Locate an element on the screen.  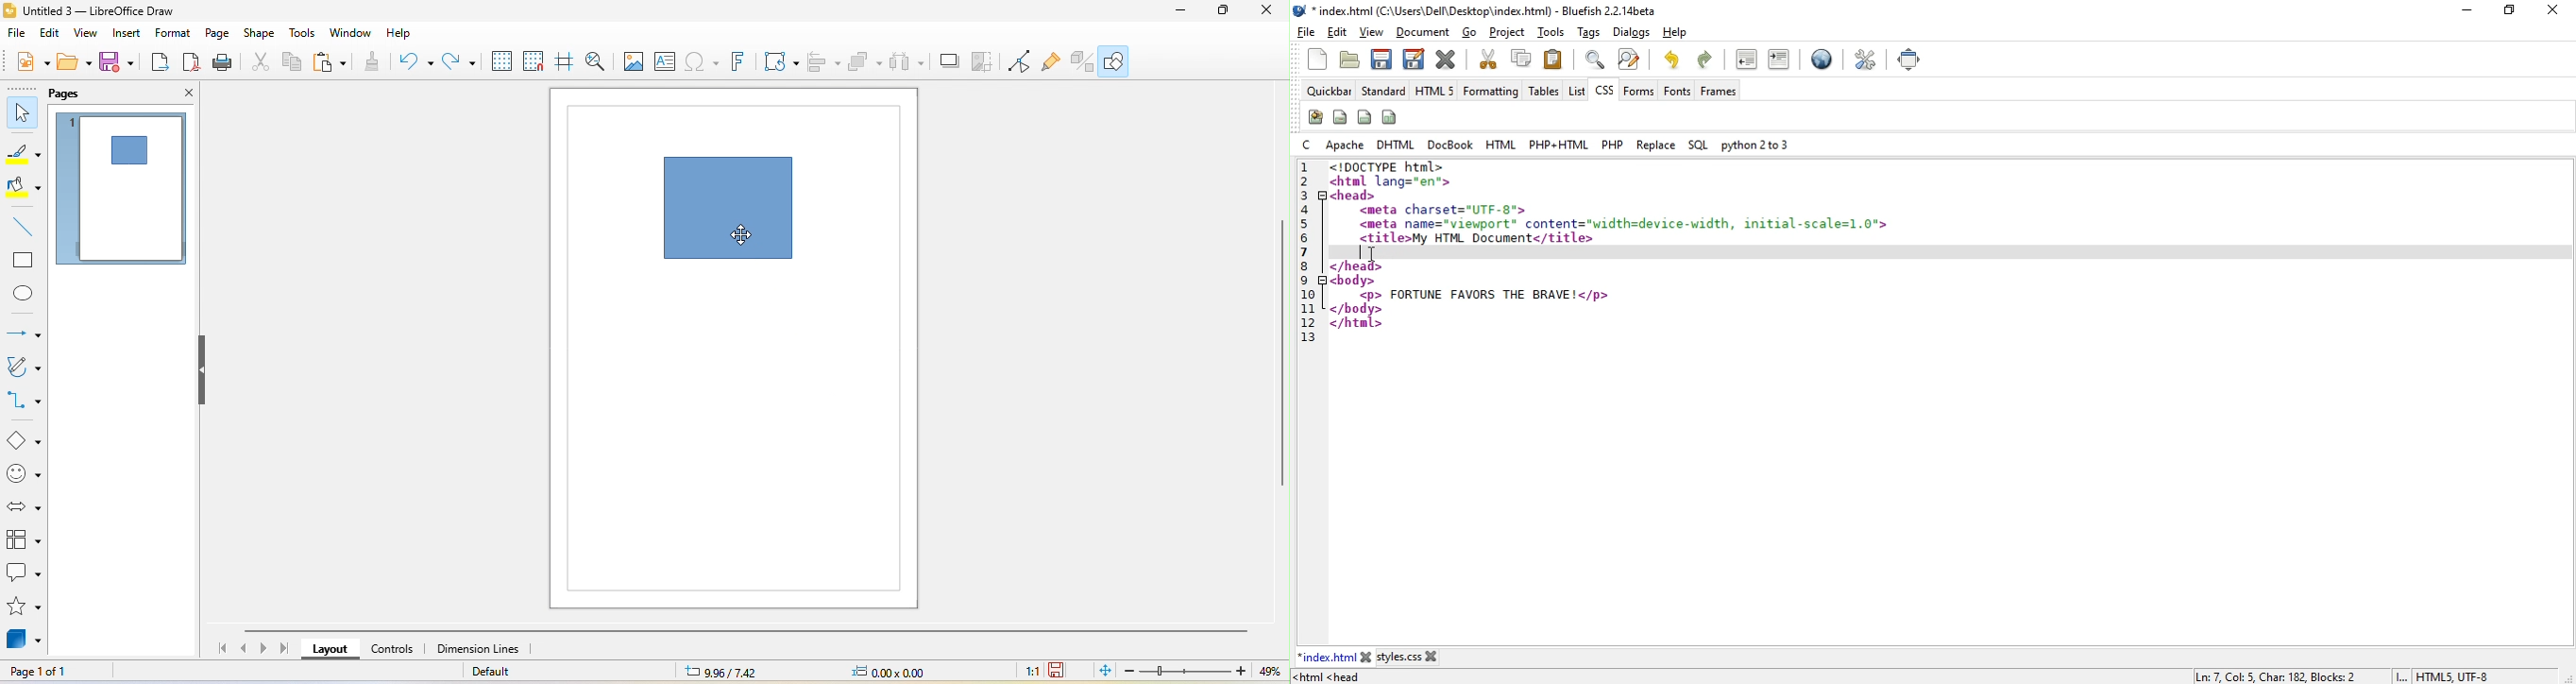
curve and polygons is located at coordinates (25, 368).